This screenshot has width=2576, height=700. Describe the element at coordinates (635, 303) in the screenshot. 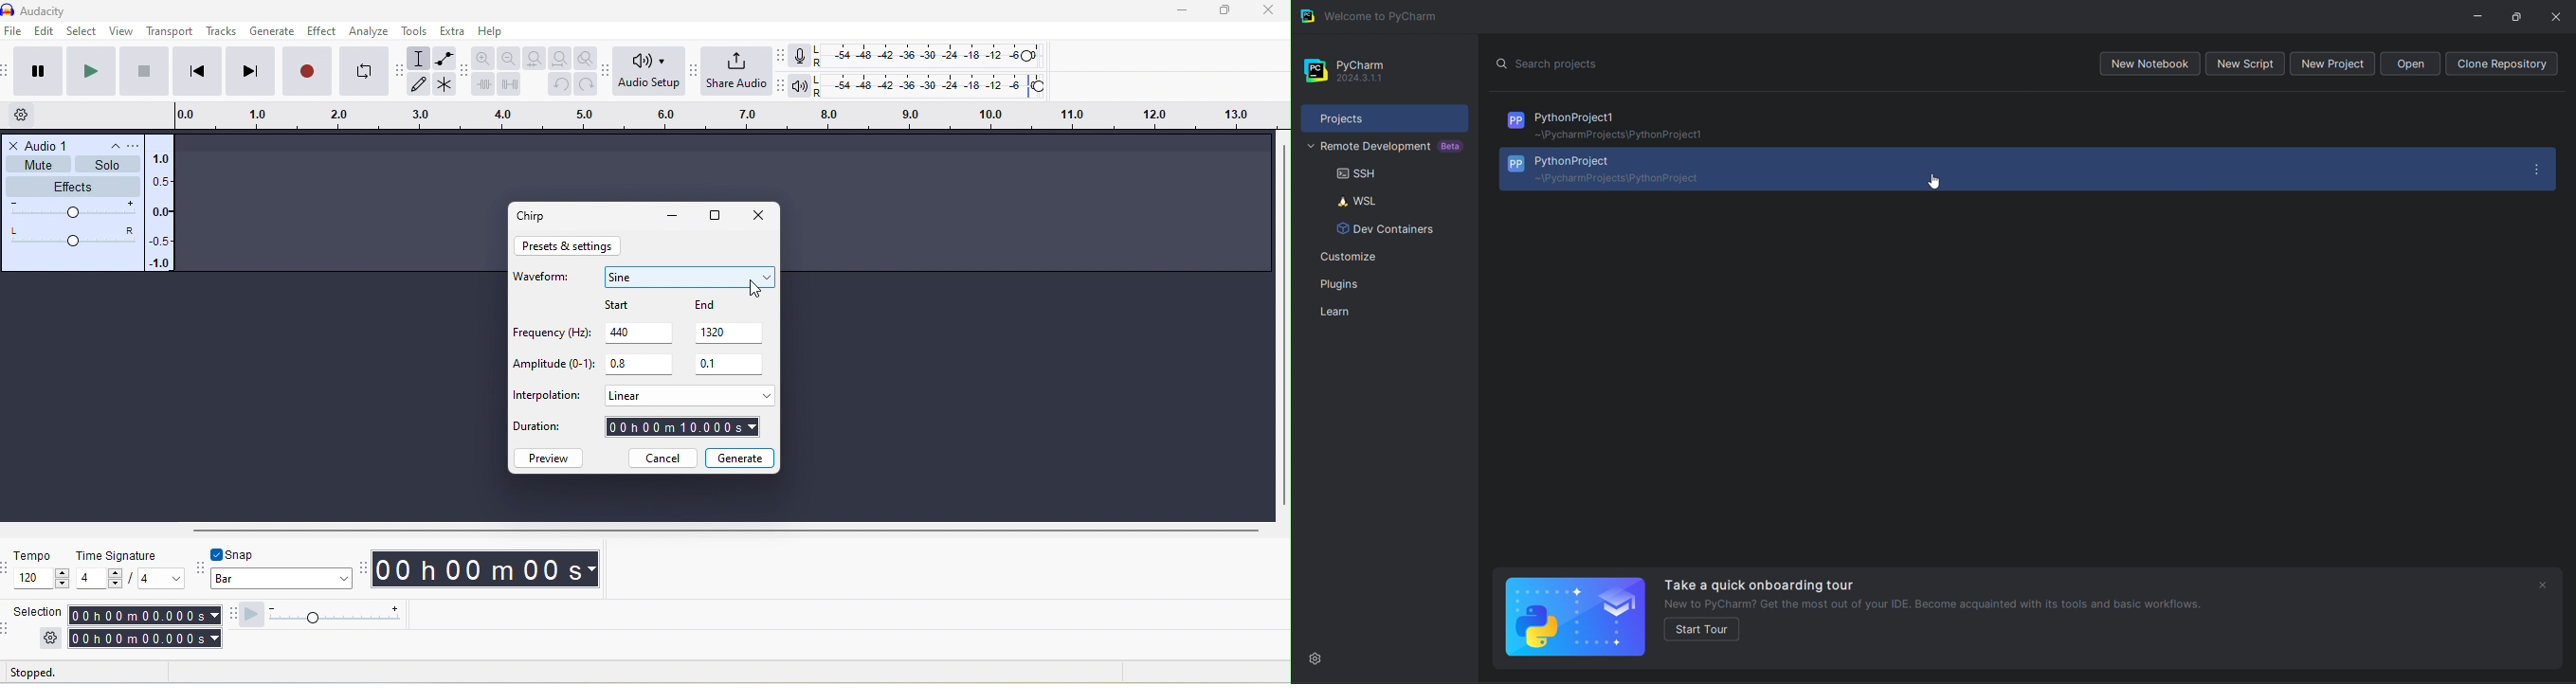

I see `start` at that location.